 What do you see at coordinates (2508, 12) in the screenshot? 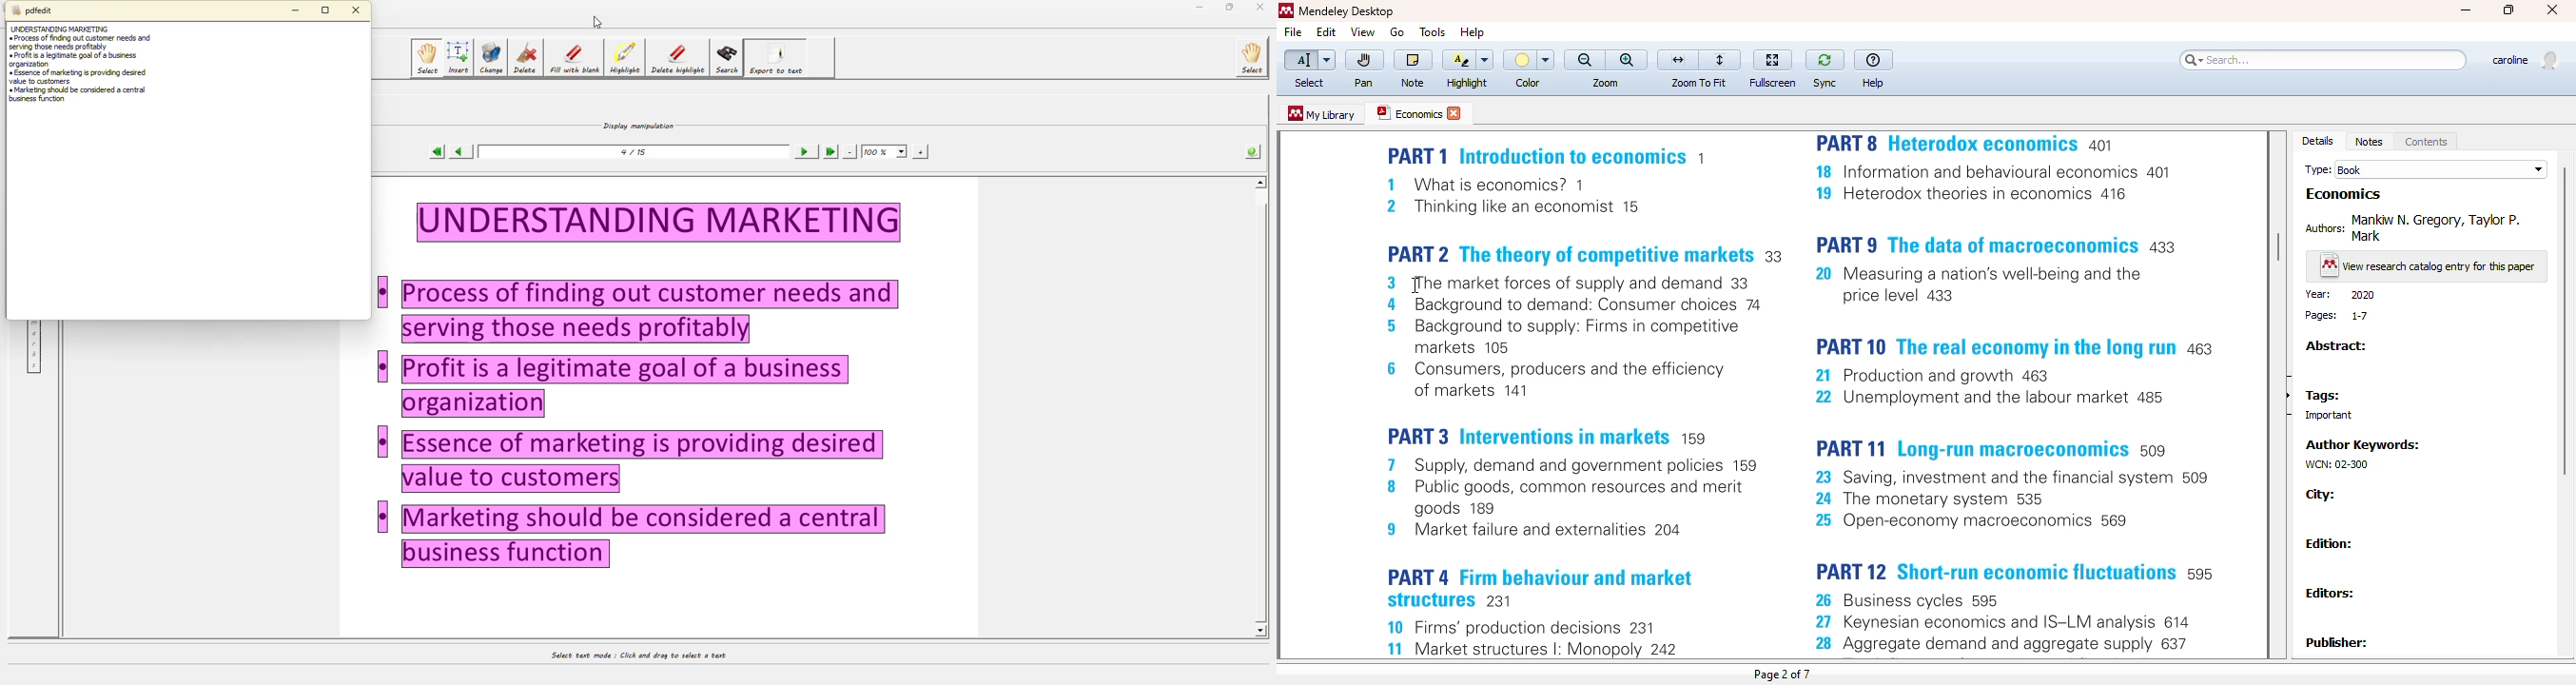
I see `Restore Down` at bounding box center [2508, 12].